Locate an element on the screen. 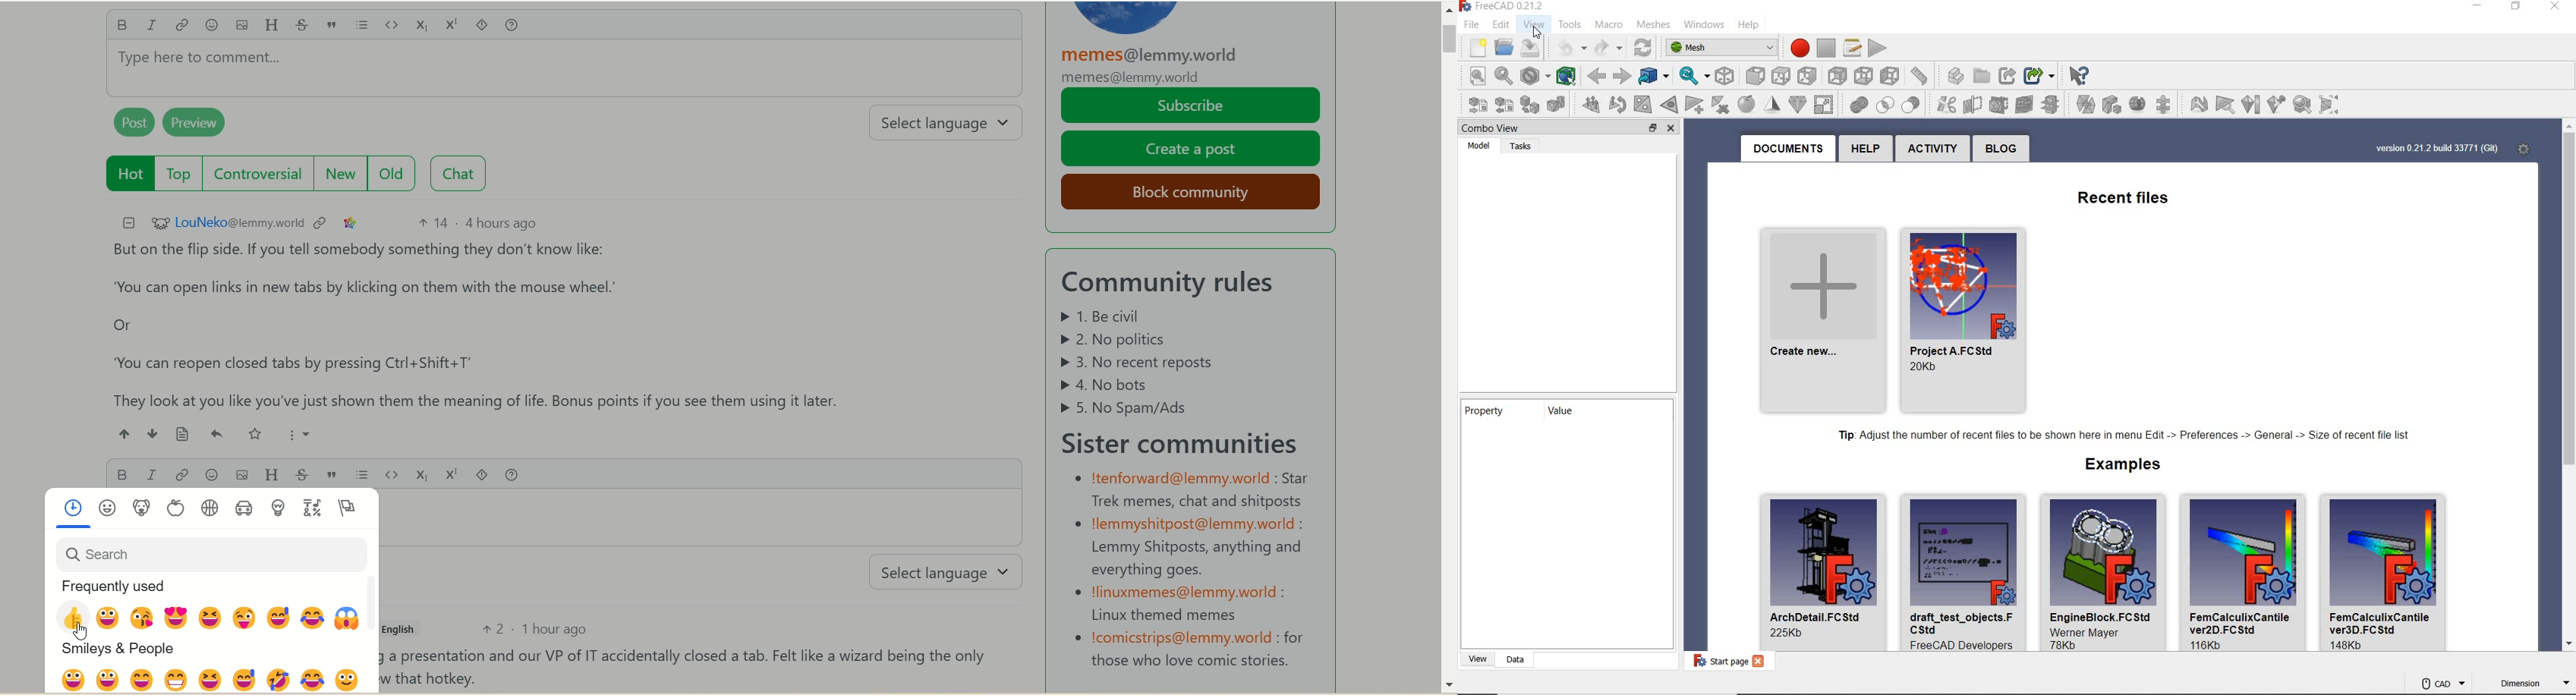 The height and width of the screenshot is (700, 2576). italics is located at coordinates (150, 474).